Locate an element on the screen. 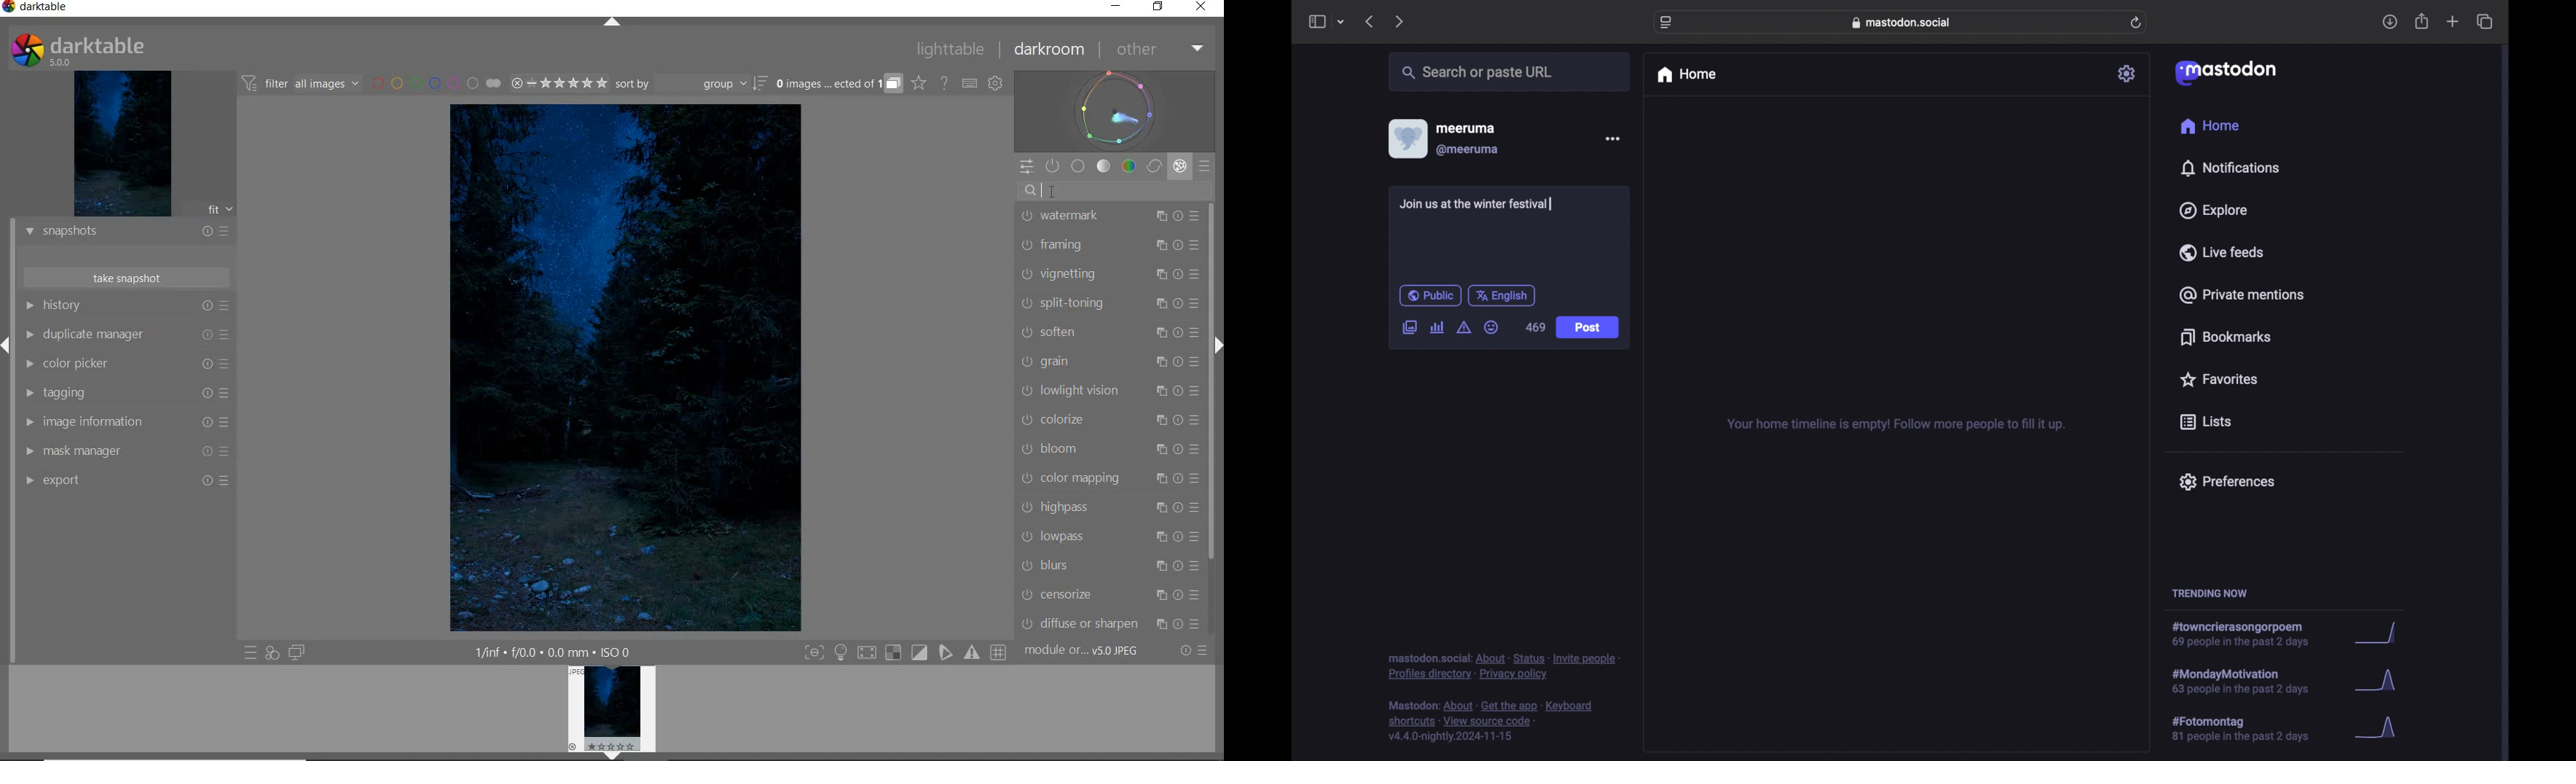 The image size is (2576, 784). preferences is located at coordinates (2226, 481).